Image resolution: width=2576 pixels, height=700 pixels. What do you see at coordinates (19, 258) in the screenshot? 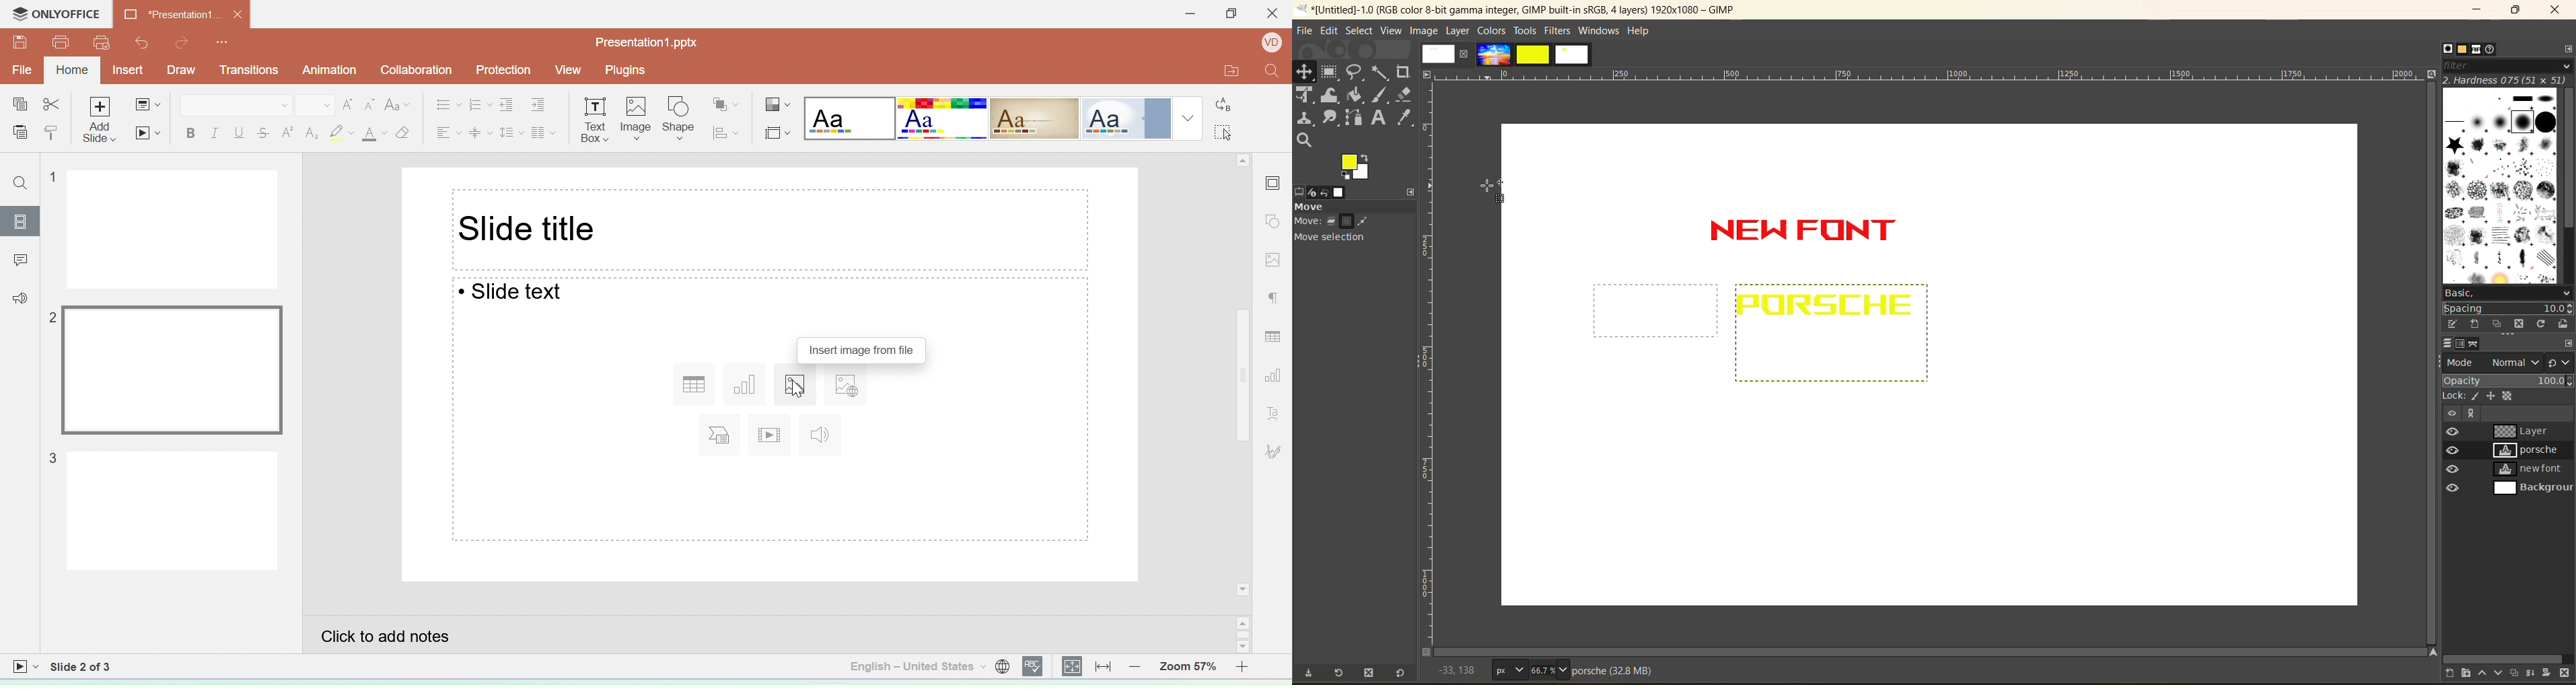
I see `Comments` at bounding box center [19, 258].